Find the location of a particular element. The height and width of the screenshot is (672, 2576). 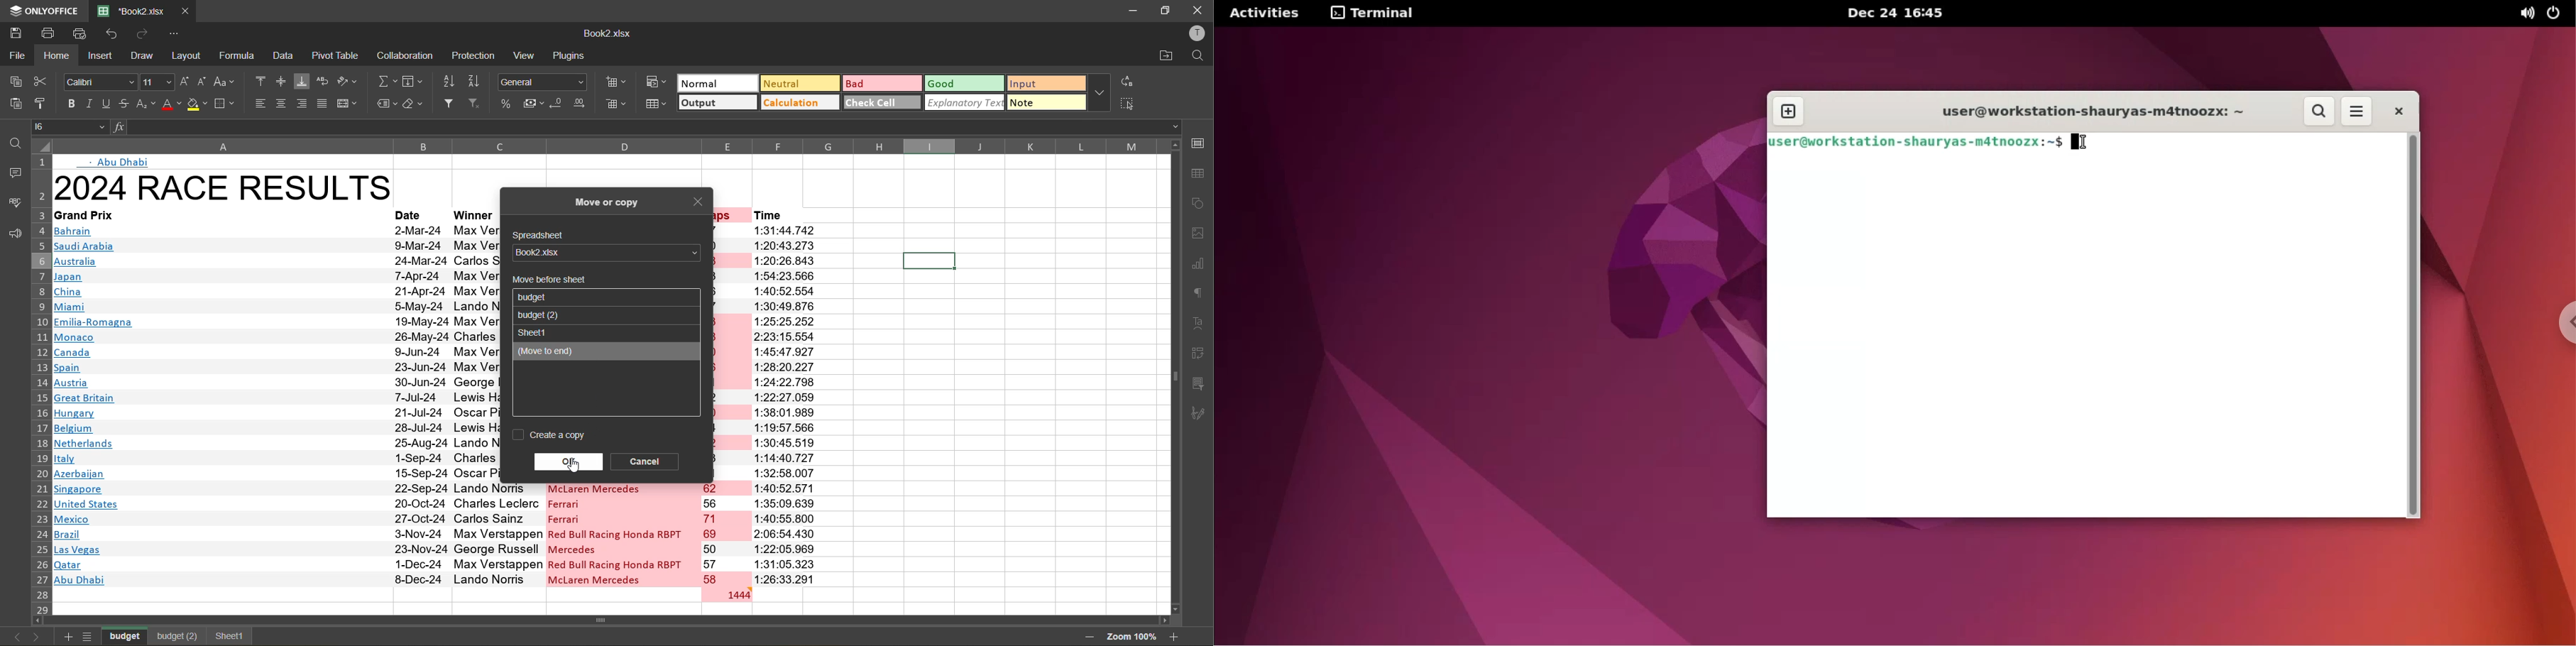

row numbers is located at coordinates (39, 389).